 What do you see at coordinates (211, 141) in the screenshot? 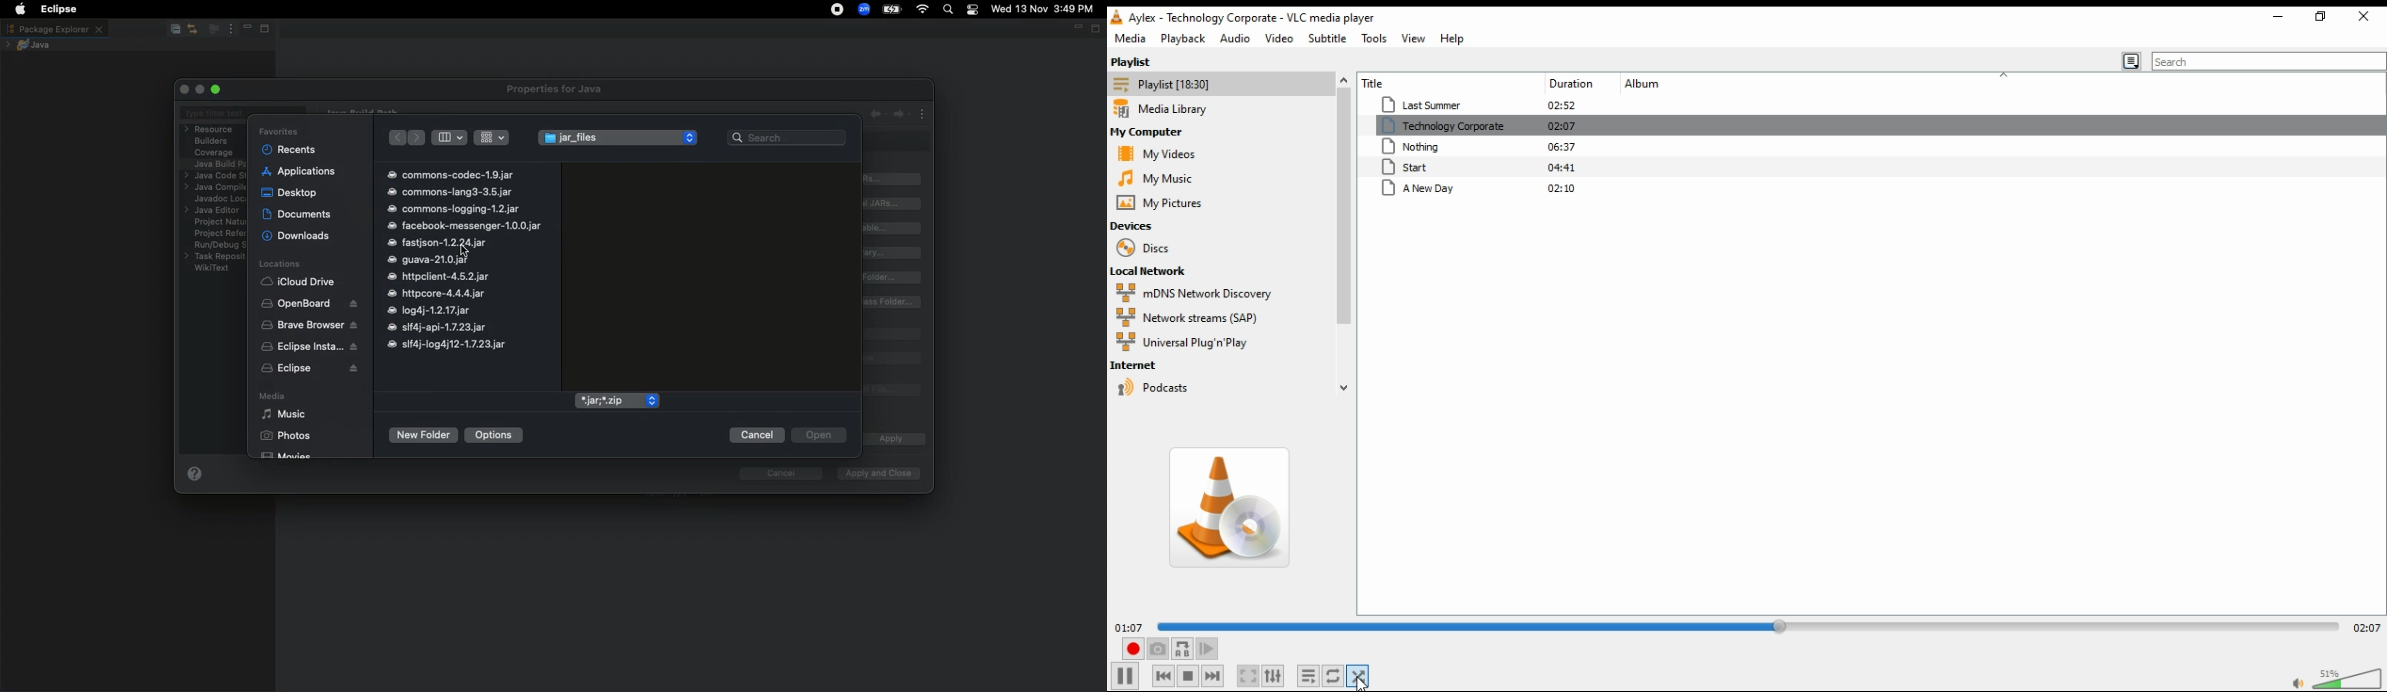
I see `Builders` at bounding box center [211, 141].